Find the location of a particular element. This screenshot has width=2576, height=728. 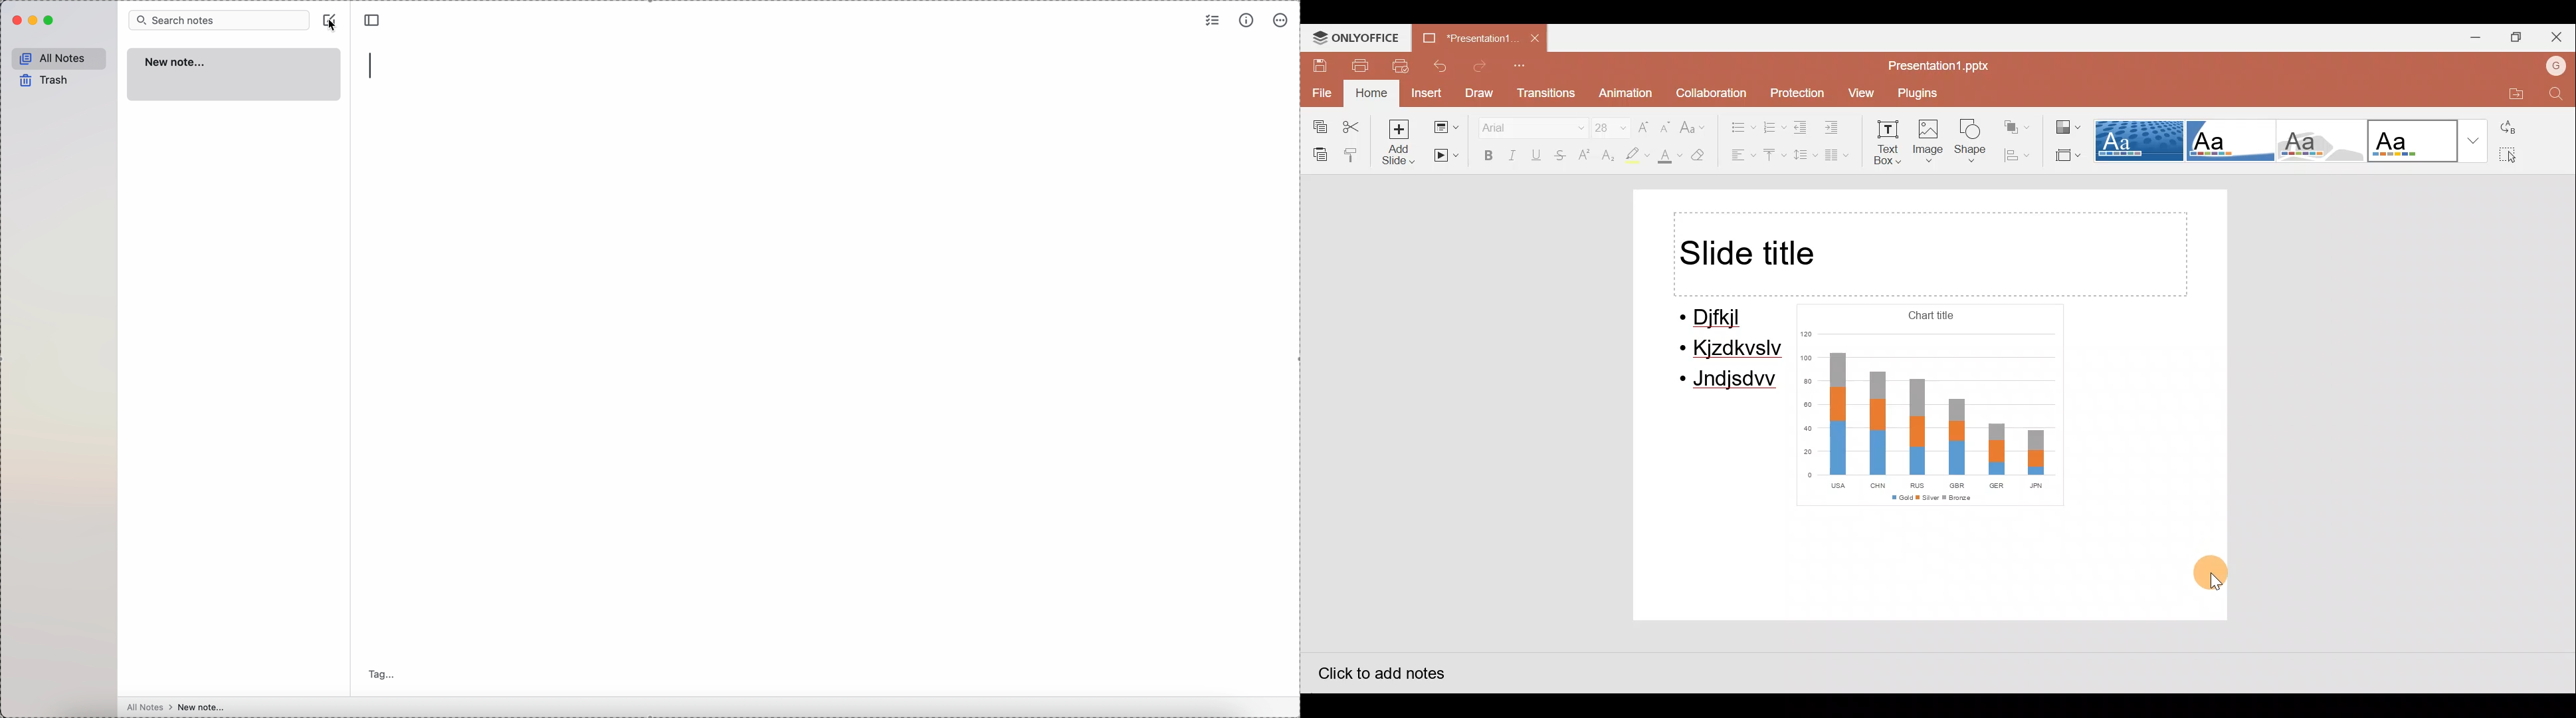

Undo is located at coordinates (1440, 64).